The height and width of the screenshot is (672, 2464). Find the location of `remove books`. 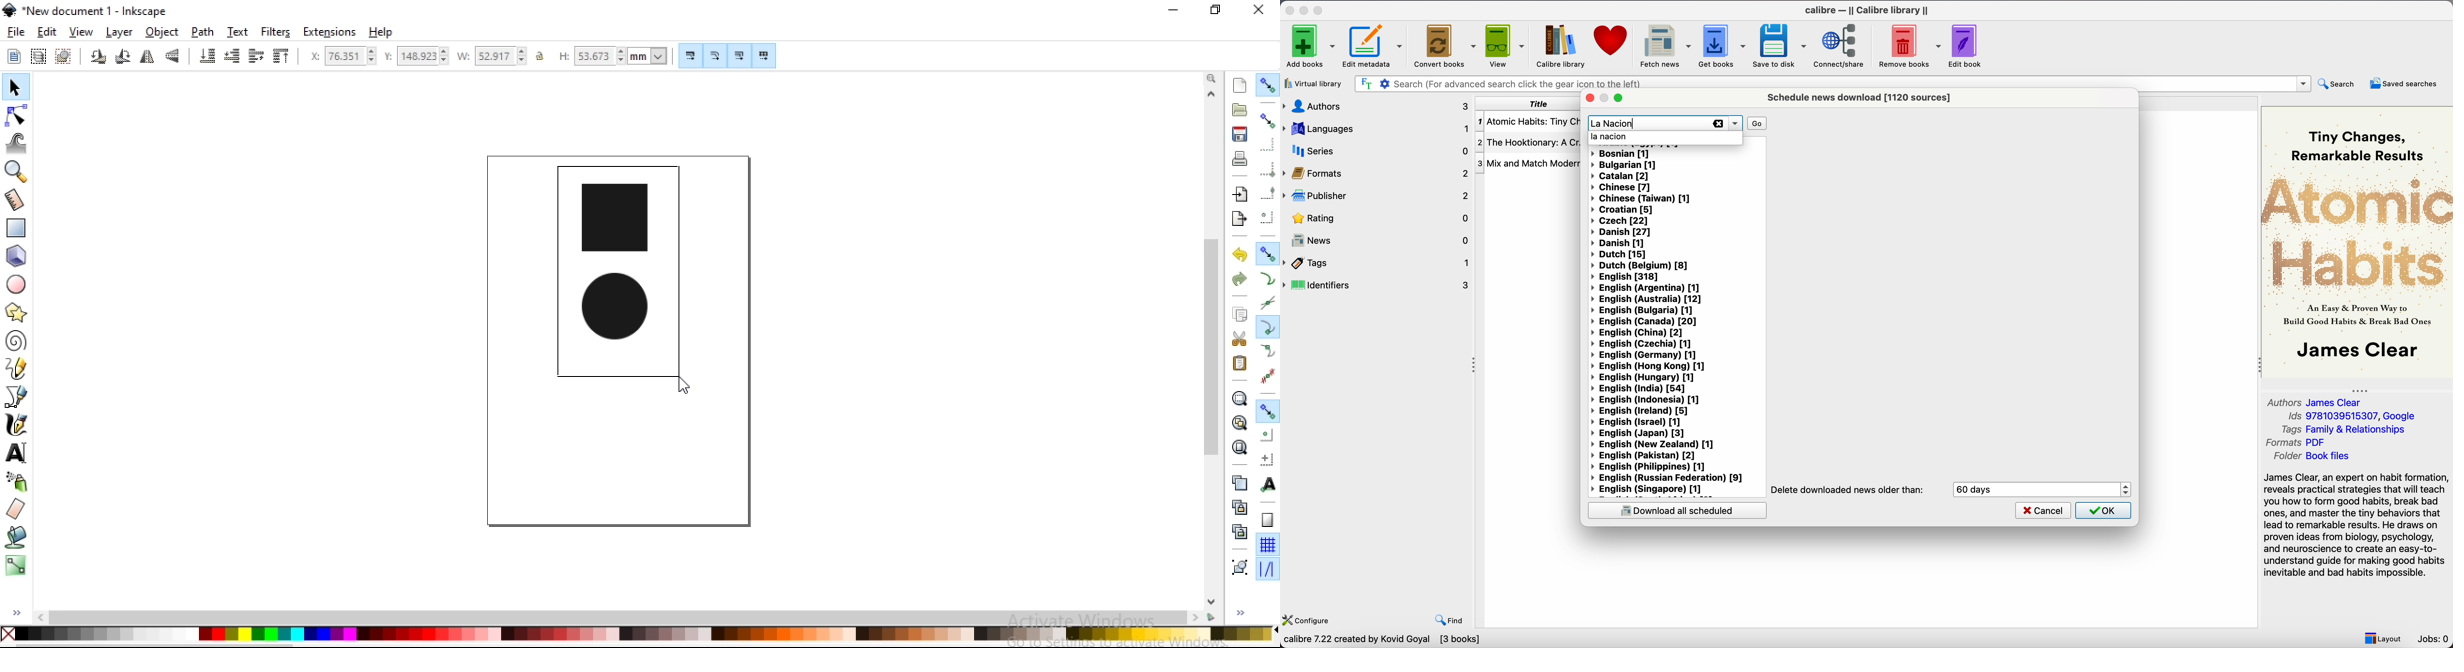

remove books is located at coordinates (1909, 45).